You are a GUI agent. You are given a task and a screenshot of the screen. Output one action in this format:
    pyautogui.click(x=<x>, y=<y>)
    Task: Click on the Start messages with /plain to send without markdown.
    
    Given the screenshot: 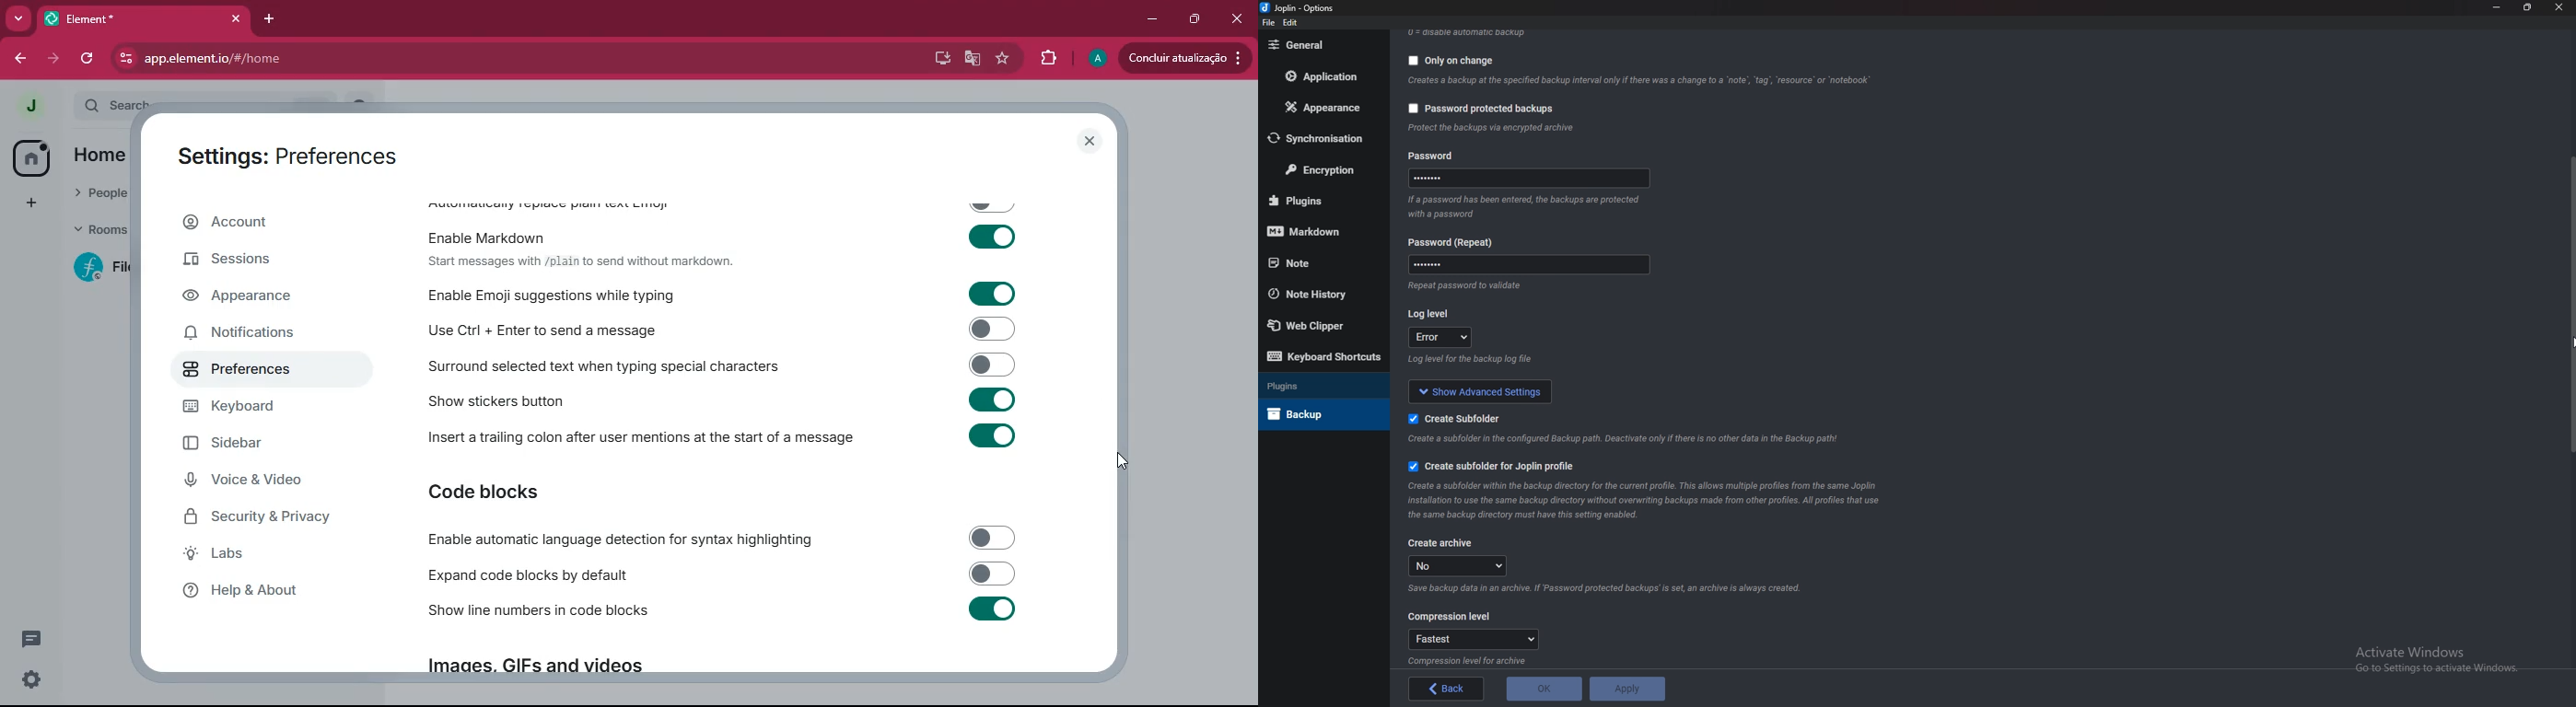 What is the action you would take?
    pyautogui.click(x=580, y=261)
    